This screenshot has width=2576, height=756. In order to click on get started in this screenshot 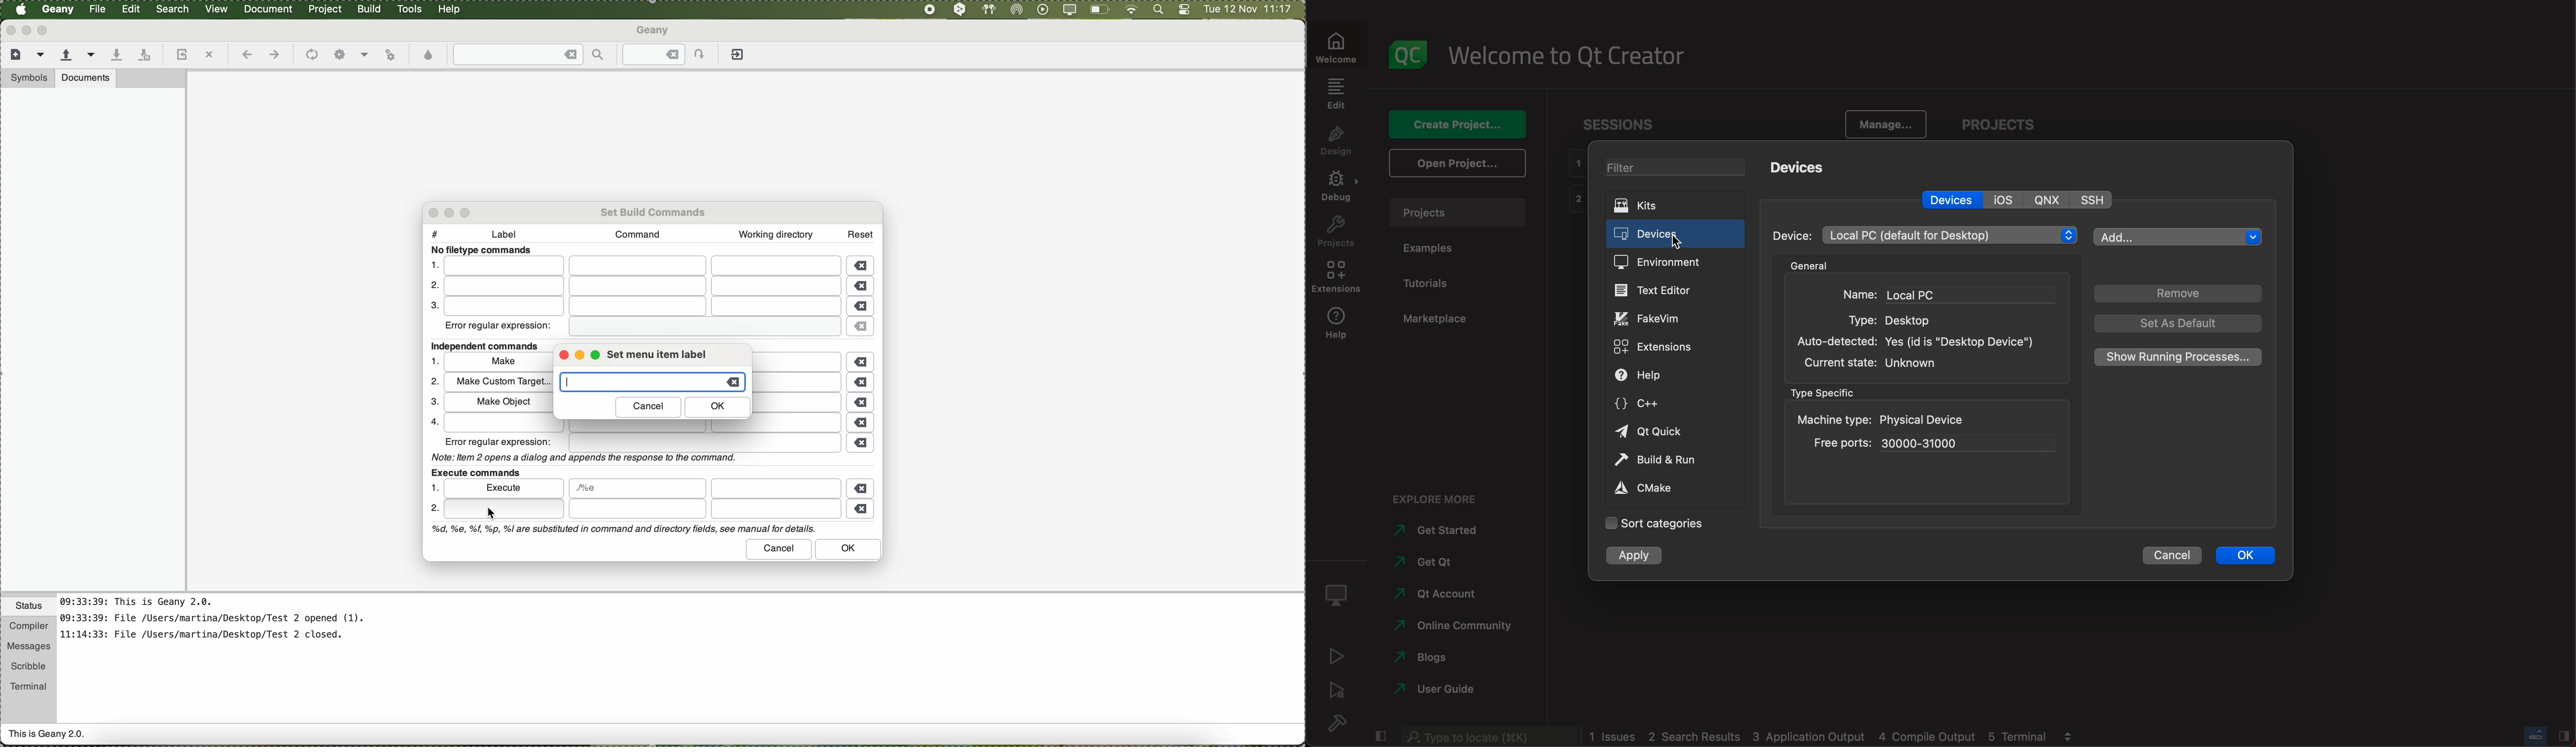, I will do `click(1450, 531)`.